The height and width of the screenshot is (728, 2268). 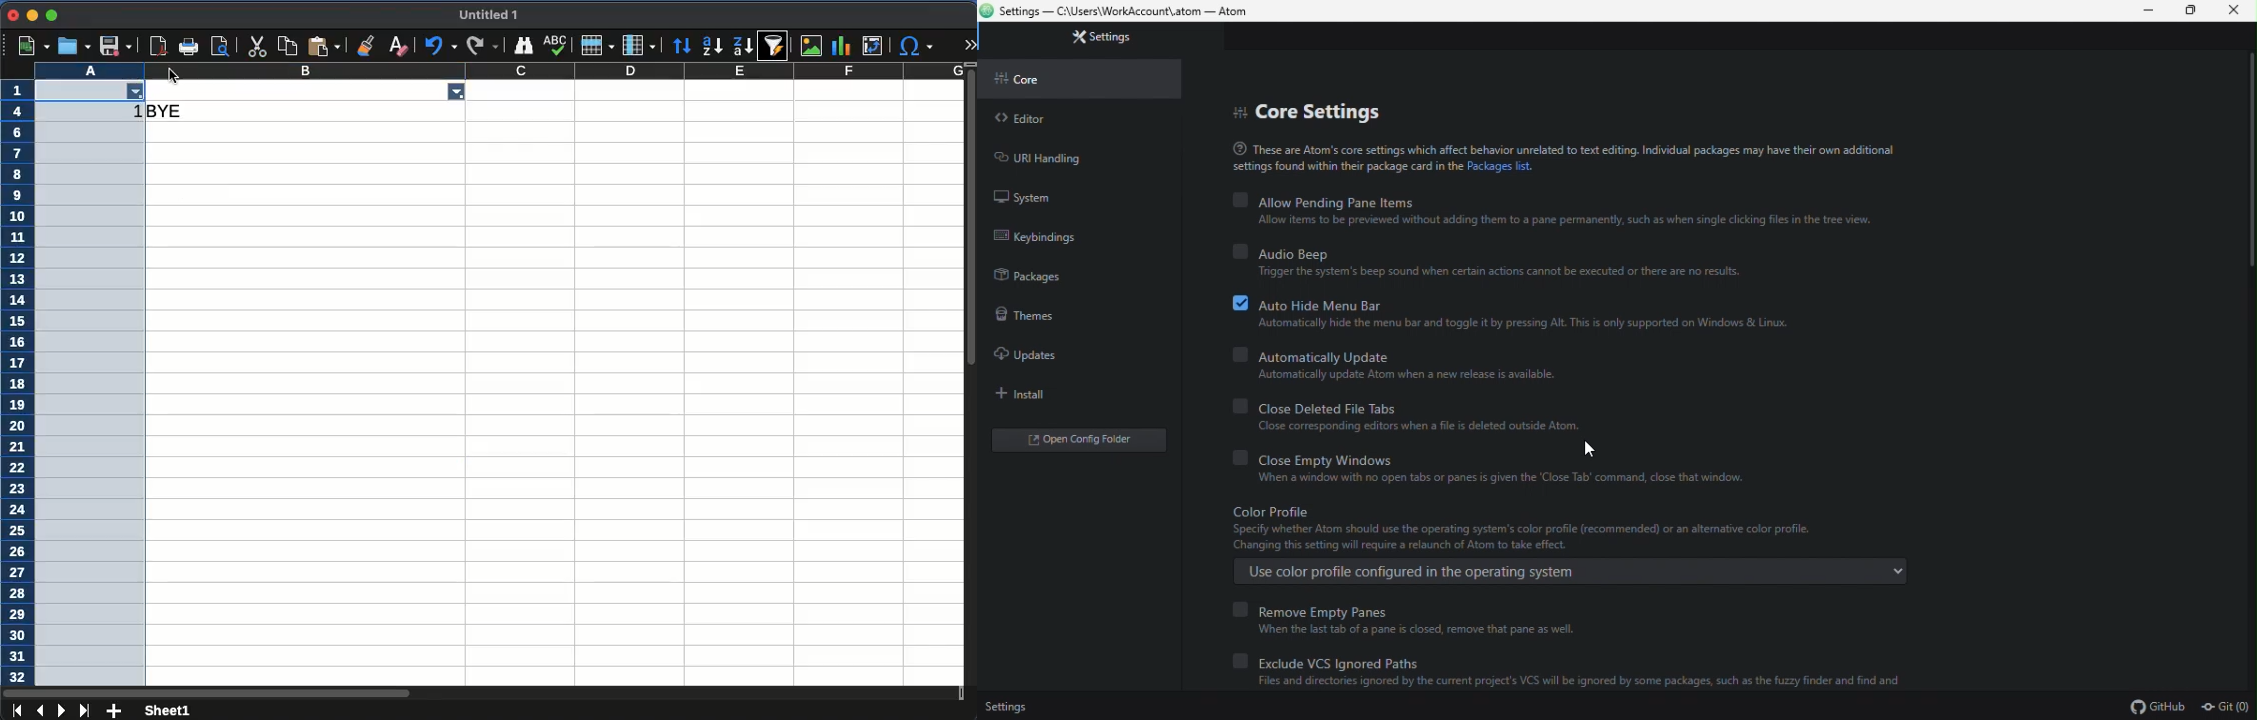 I want to click on ® These are Atom's core settings which affect behavior unrelated to text editing. Individual packages may have their own additionalsettings found within thei package card in the Packages list, so click(x=1567, y=157).